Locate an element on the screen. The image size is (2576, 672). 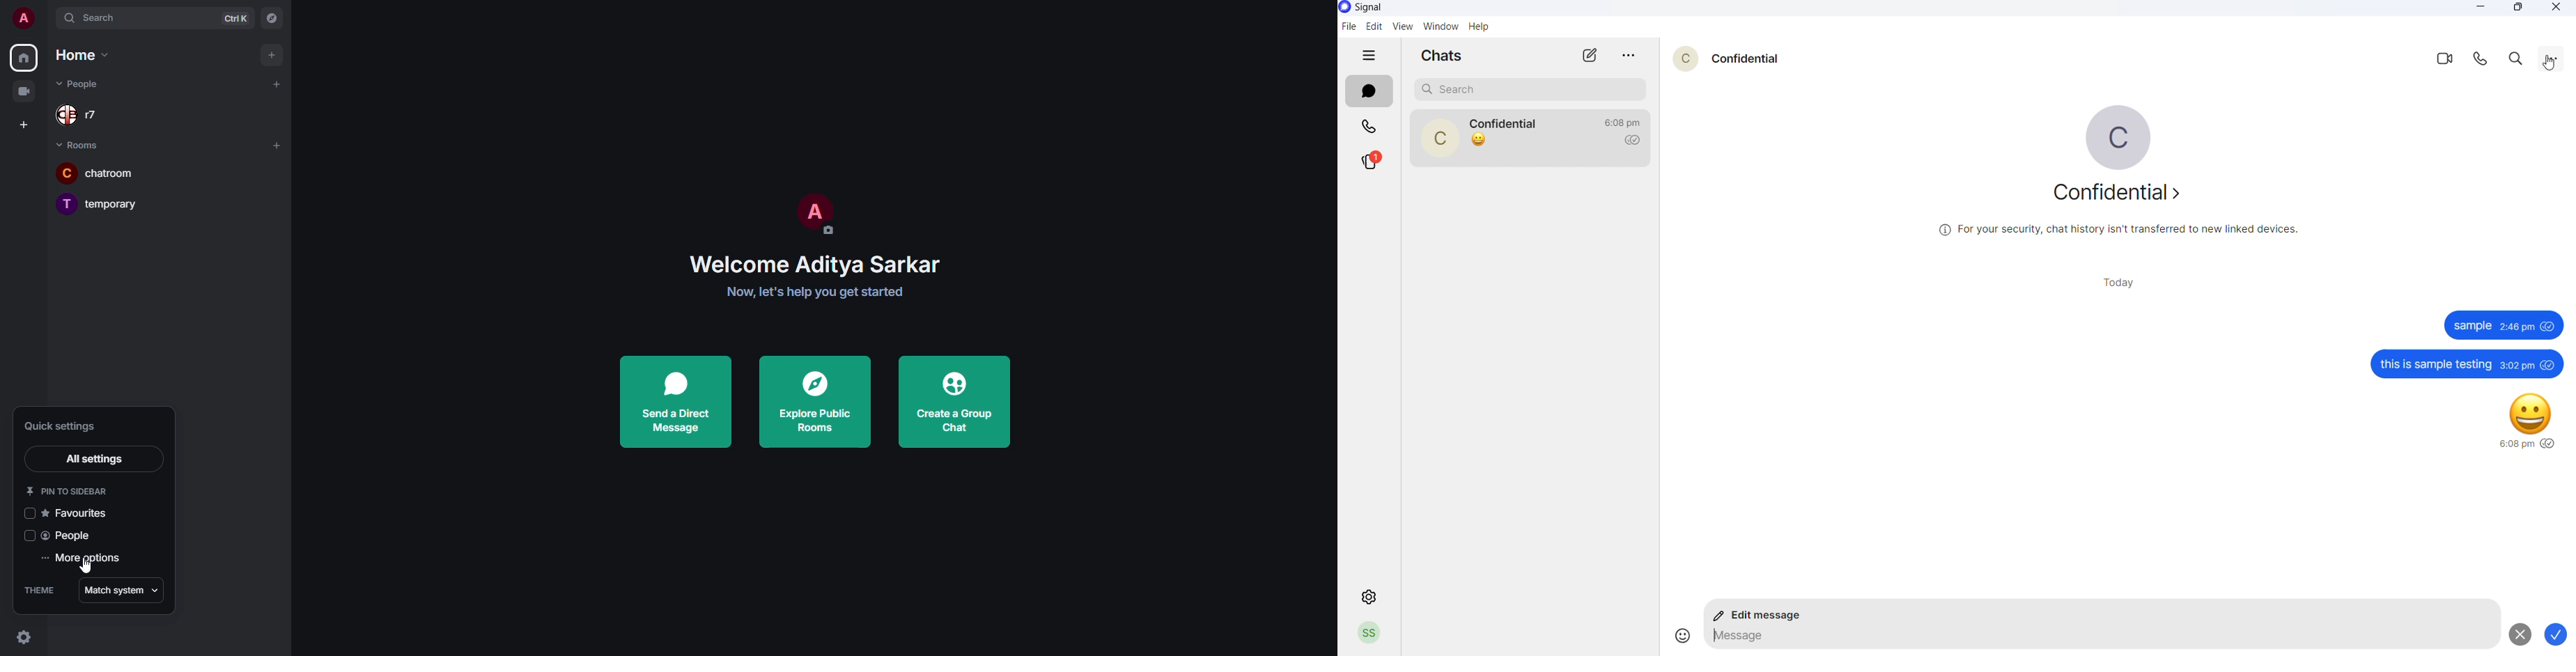
search in chats is located at coordinates (2516, 61).